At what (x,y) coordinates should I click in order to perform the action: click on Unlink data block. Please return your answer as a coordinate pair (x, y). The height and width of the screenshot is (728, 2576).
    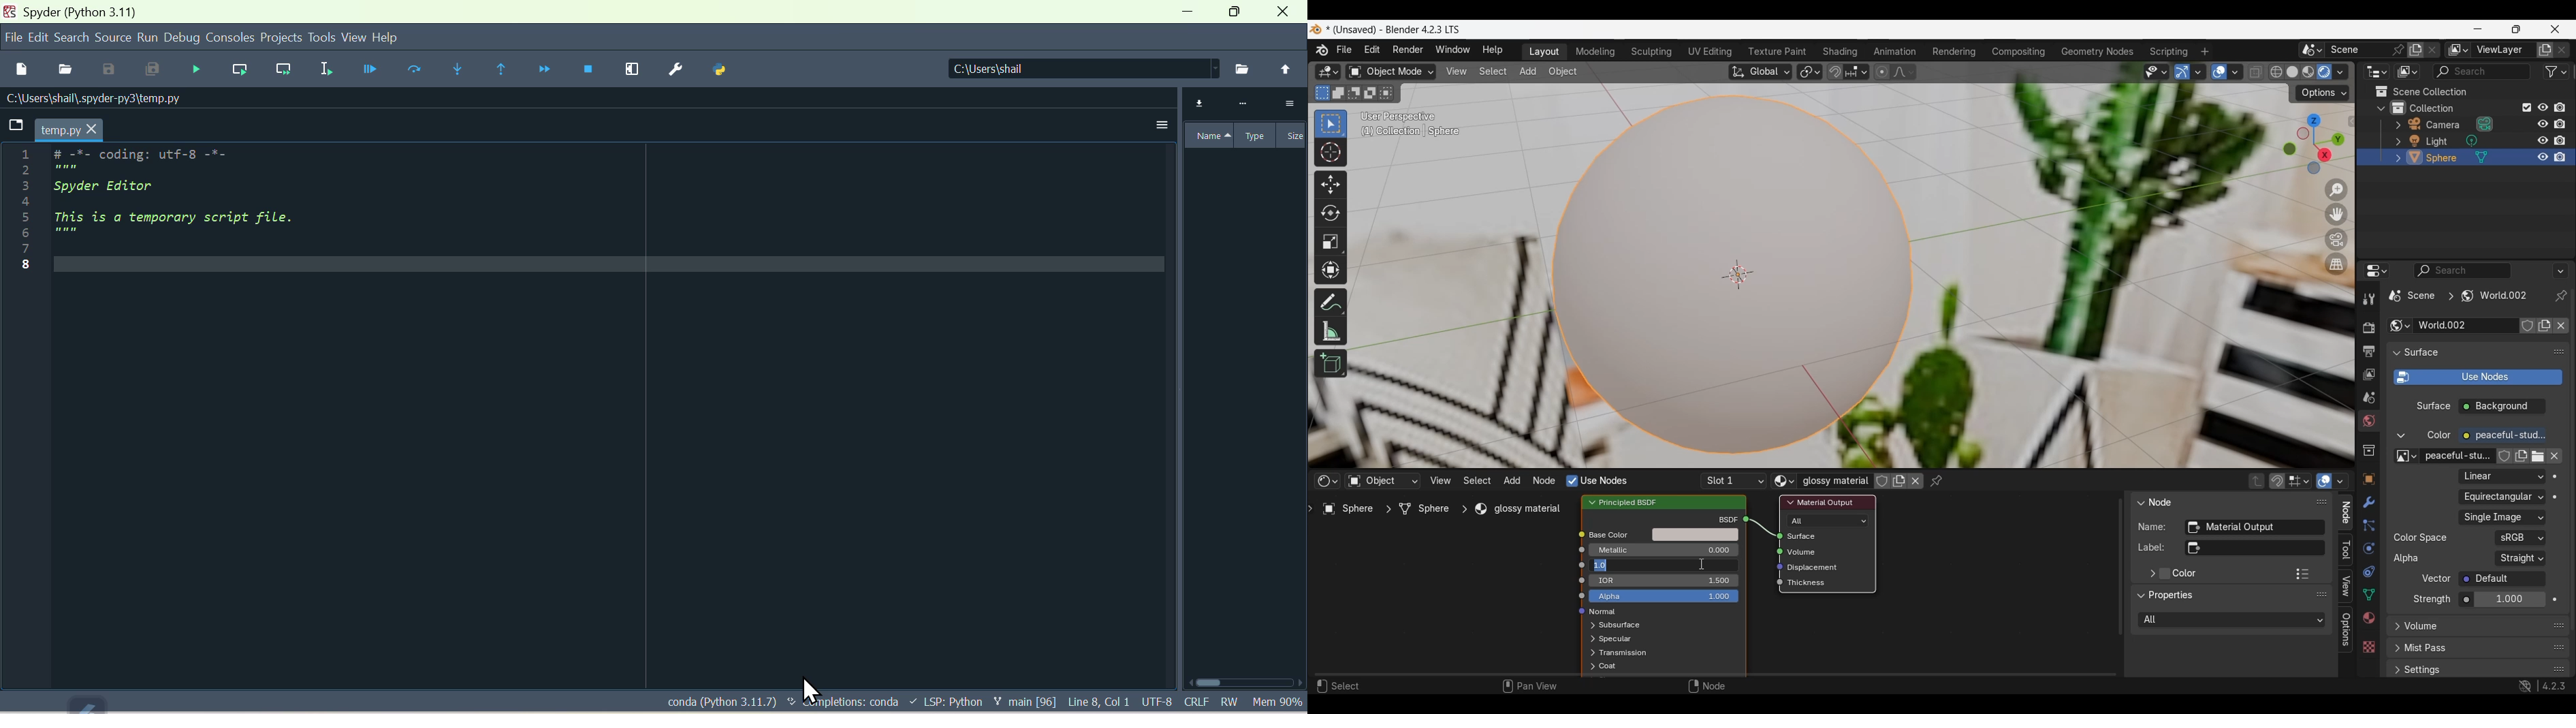
    Looking at the image, I should click on (2554, 456).